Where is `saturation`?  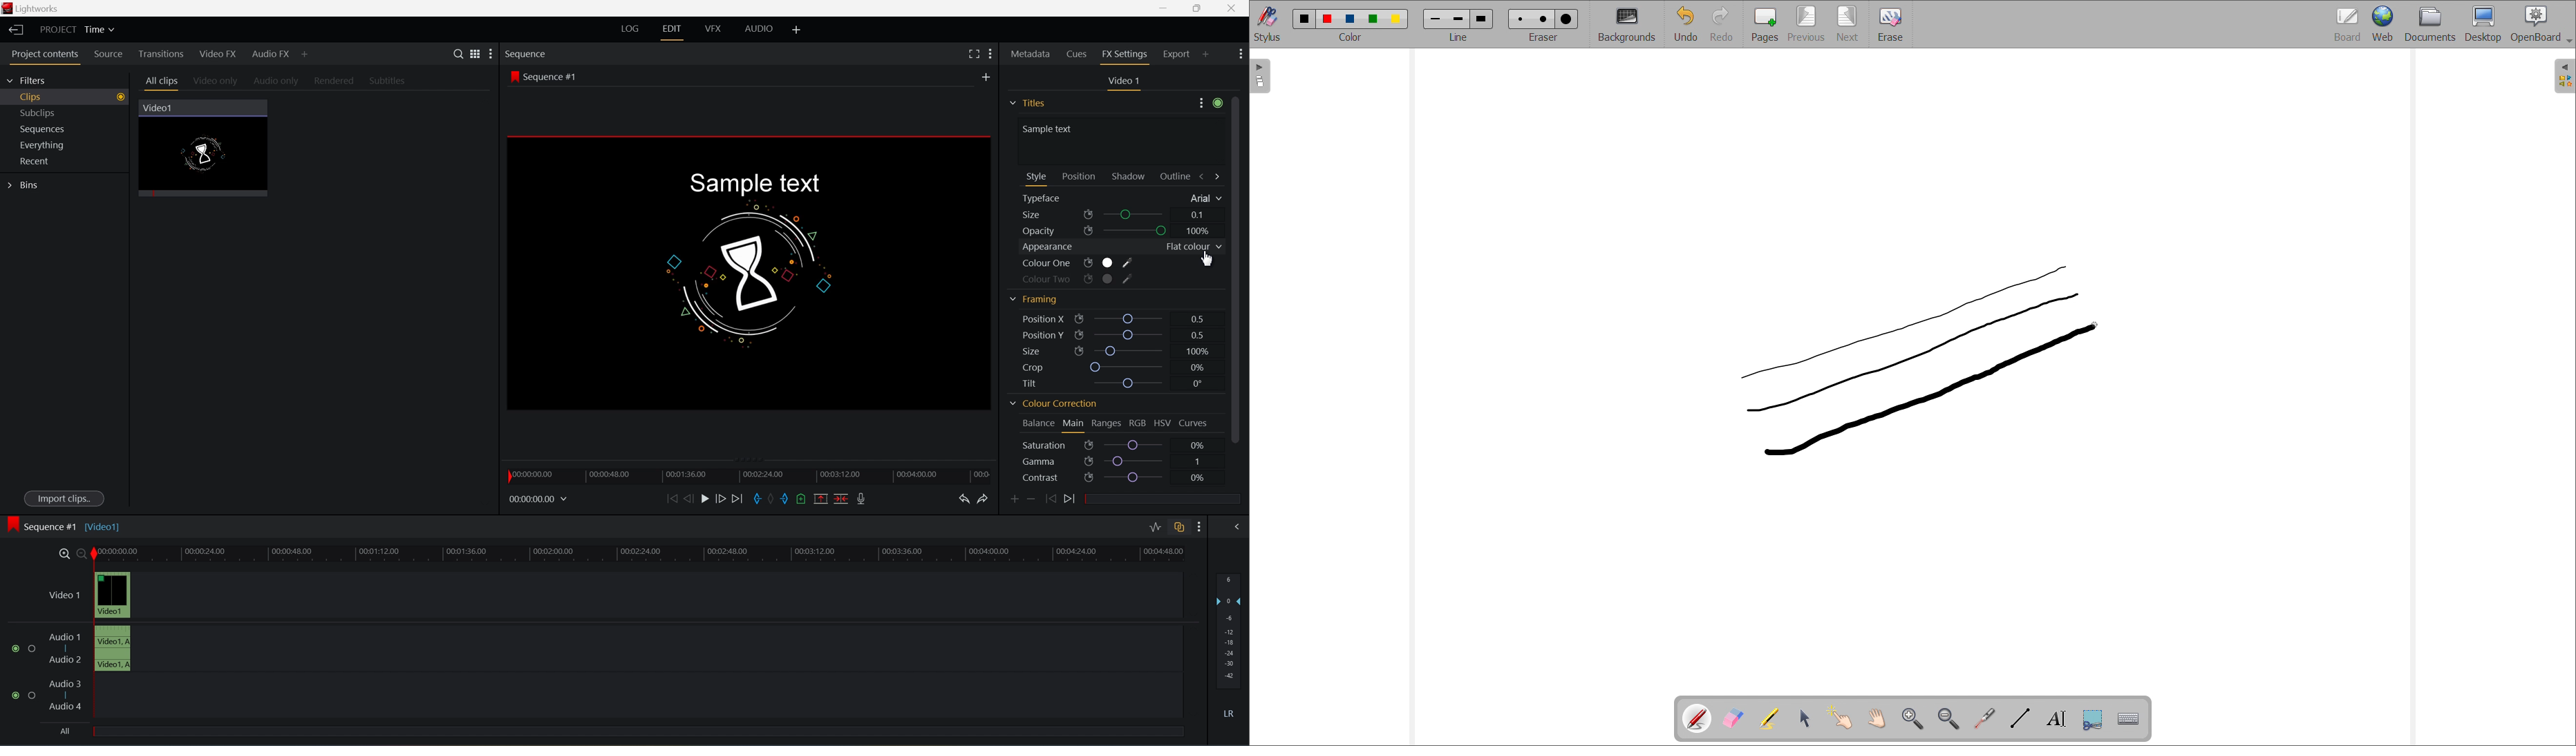
saturation is located at coordinates (1055, 446).